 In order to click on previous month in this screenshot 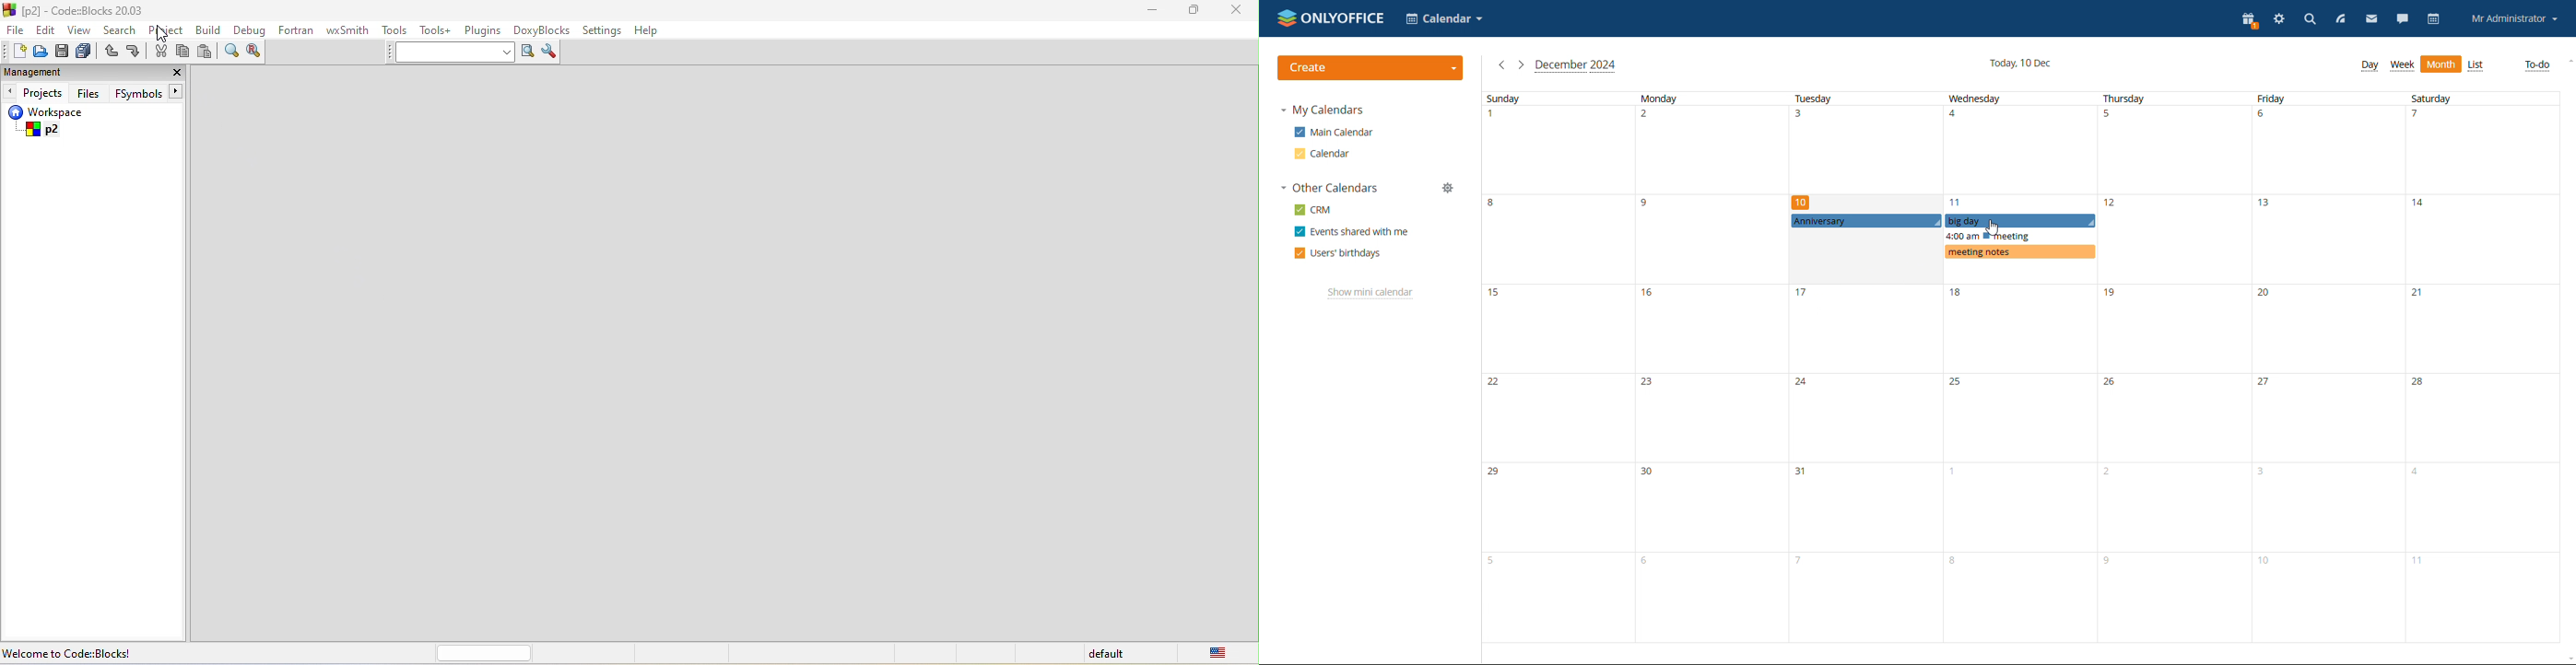, I will do `click(1501, 64)`.